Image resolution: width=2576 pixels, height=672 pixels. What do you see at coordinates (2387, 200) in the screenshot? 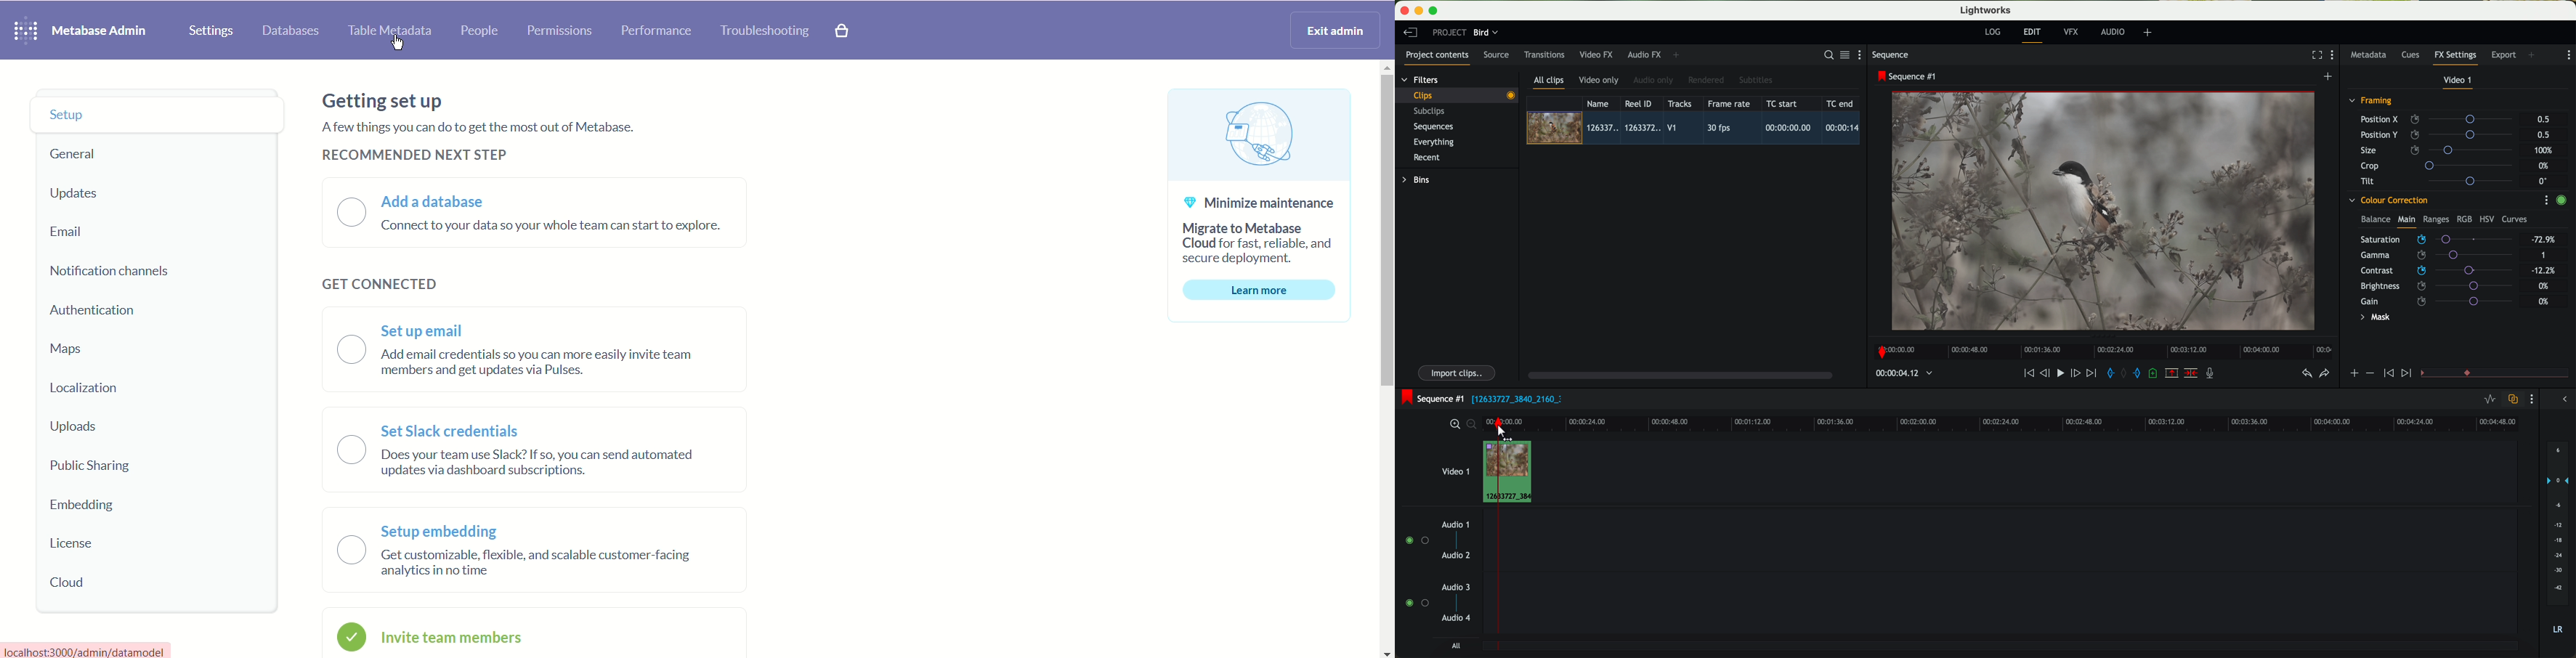
I see `colour correction` at bounding box center [2387, 200].